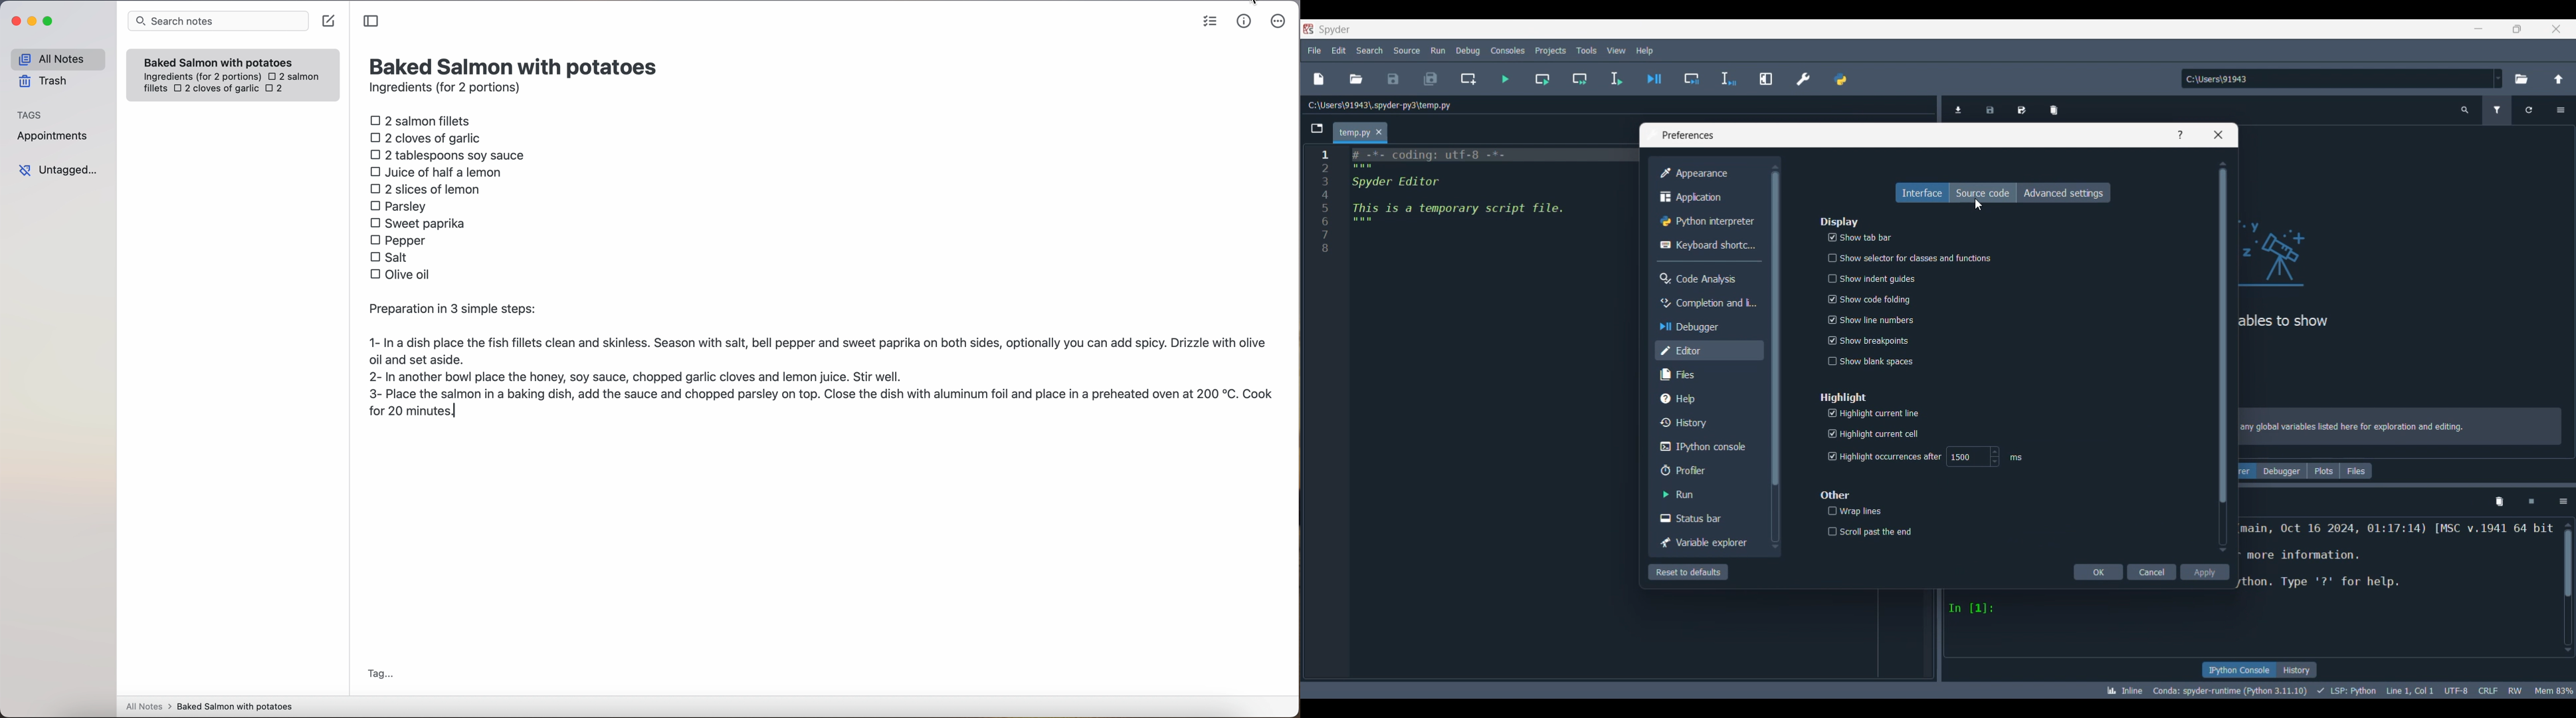  What do you see at coordinates (1468, 79) in the screenshot?
I see `Create new cell at current line` at bounding box center [1468, 79].